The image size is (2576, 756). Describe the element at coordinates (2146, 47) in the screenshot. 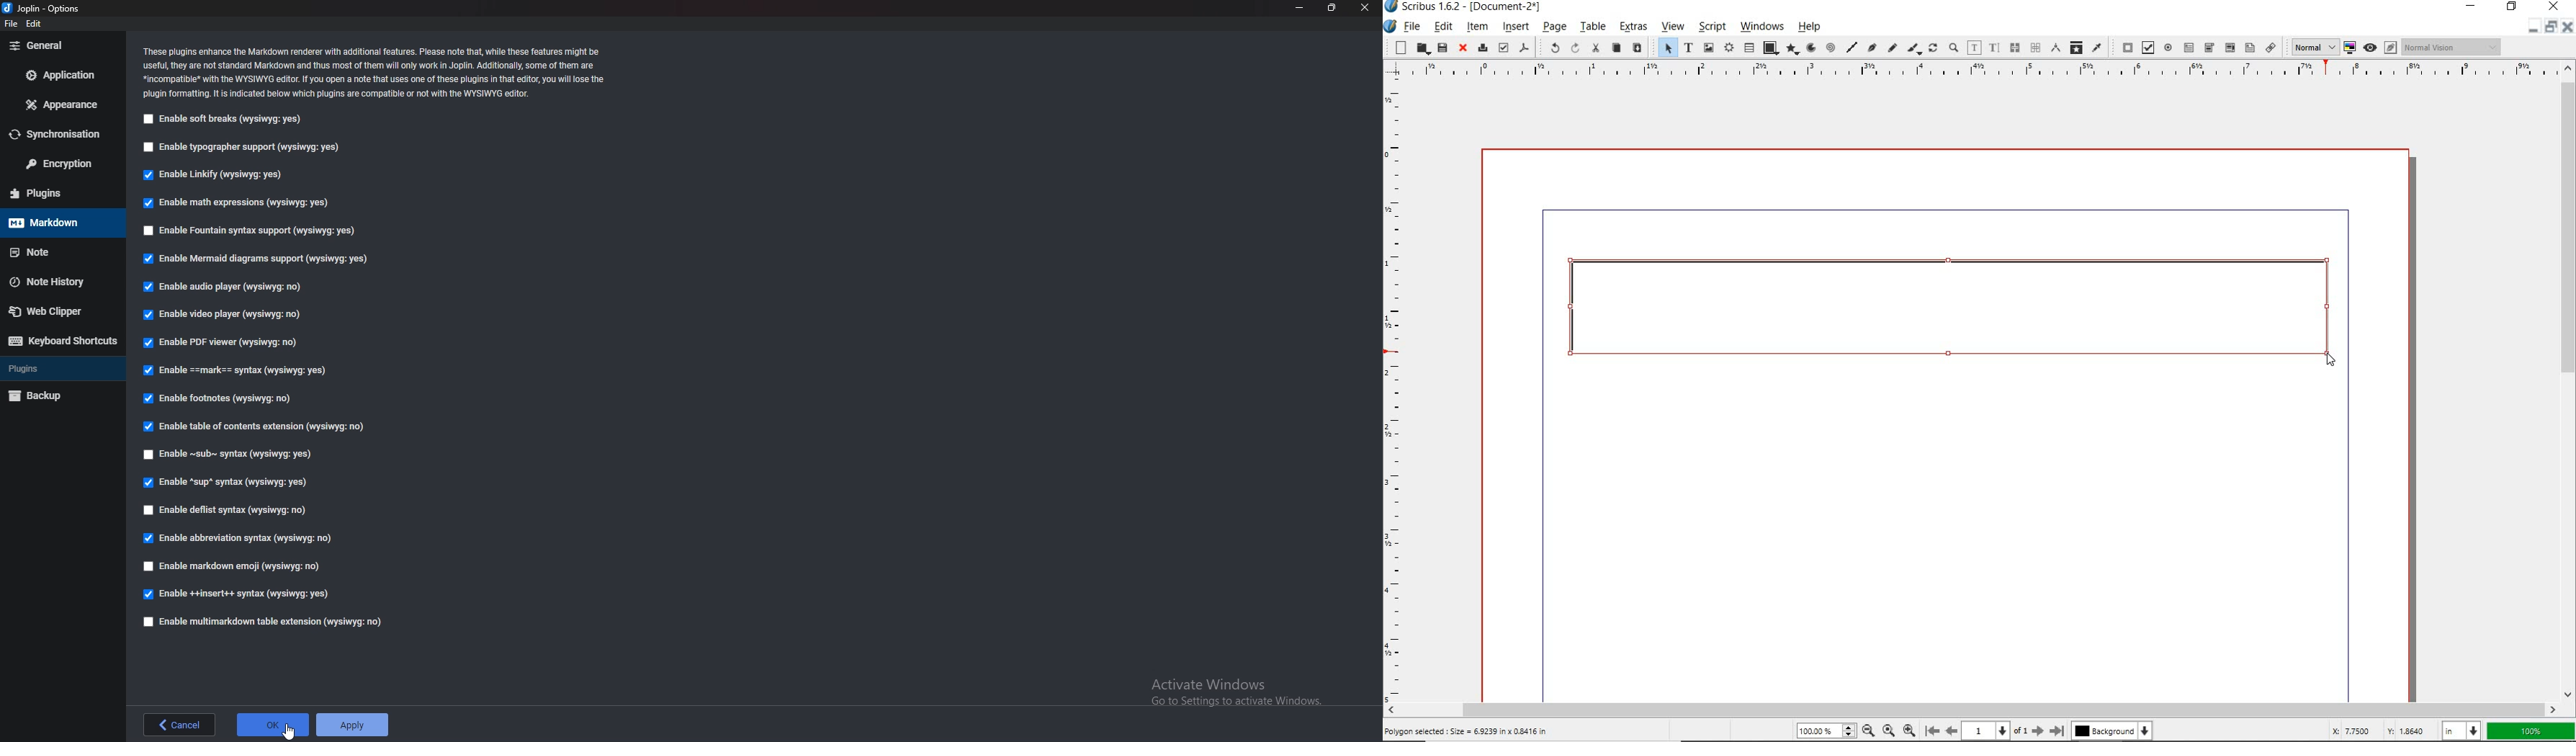

I see `pdf check box` at that location.